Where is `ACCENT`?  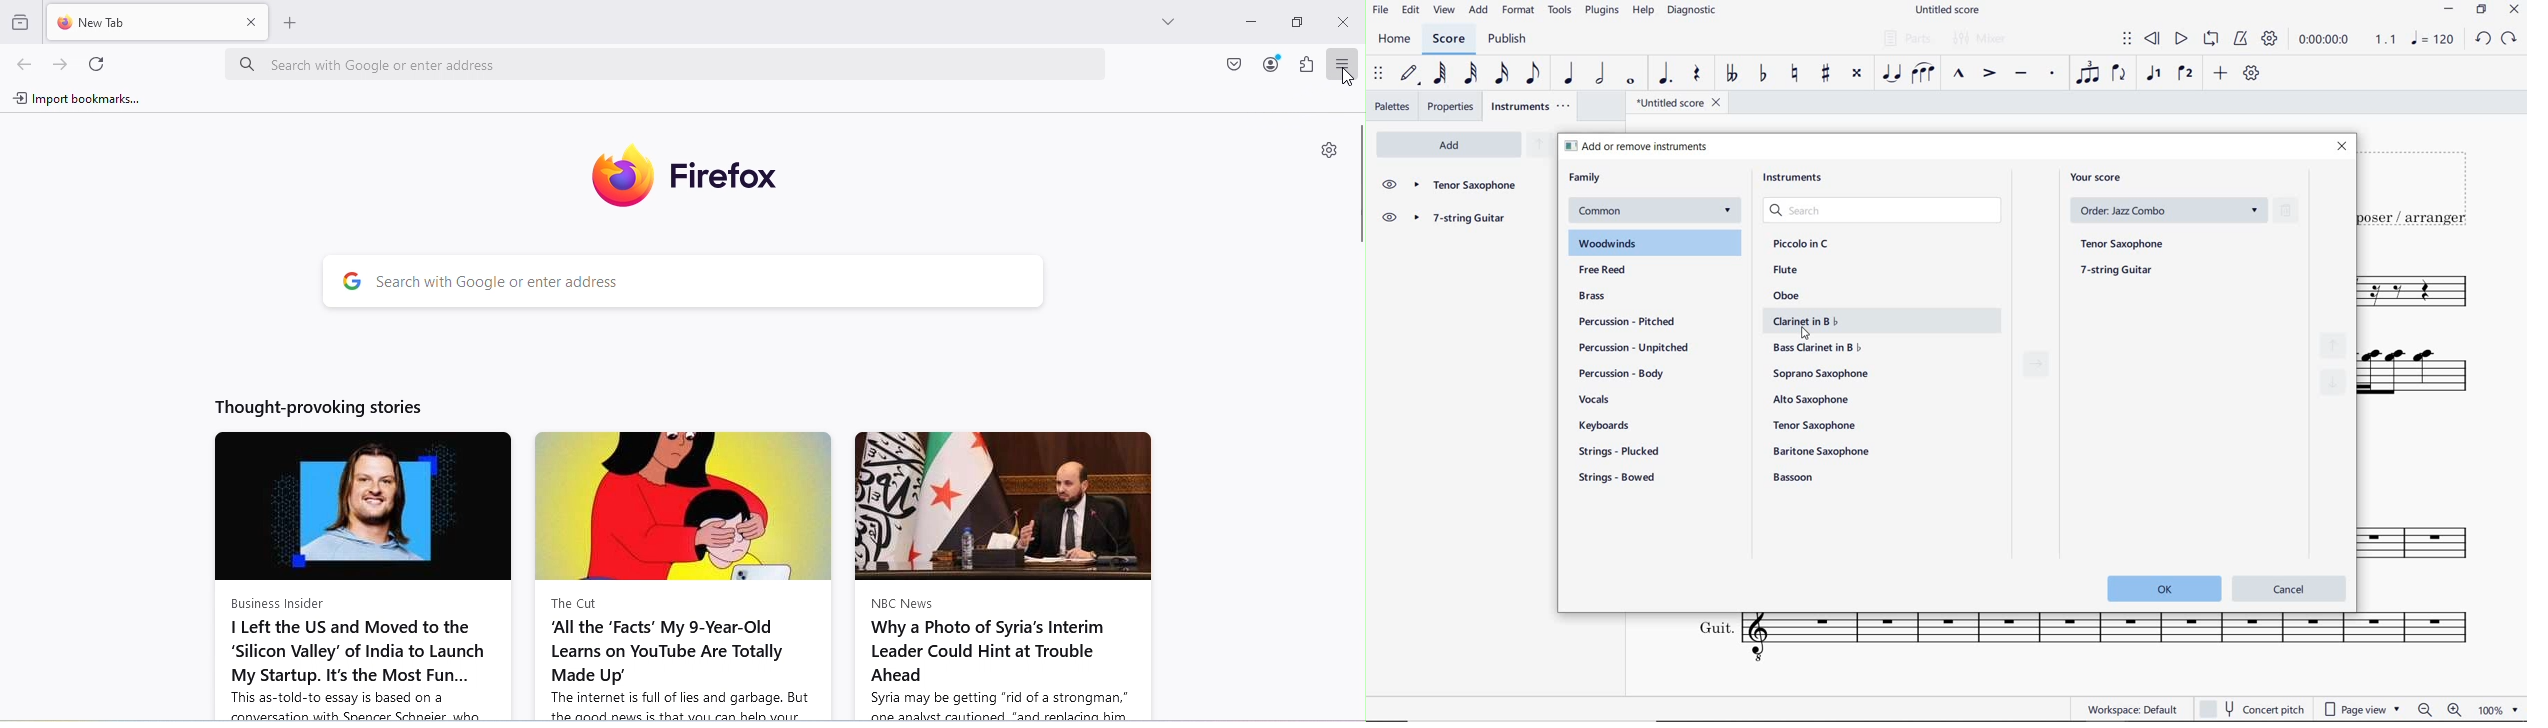 ACCENT is located at coordinates (1989, 74).